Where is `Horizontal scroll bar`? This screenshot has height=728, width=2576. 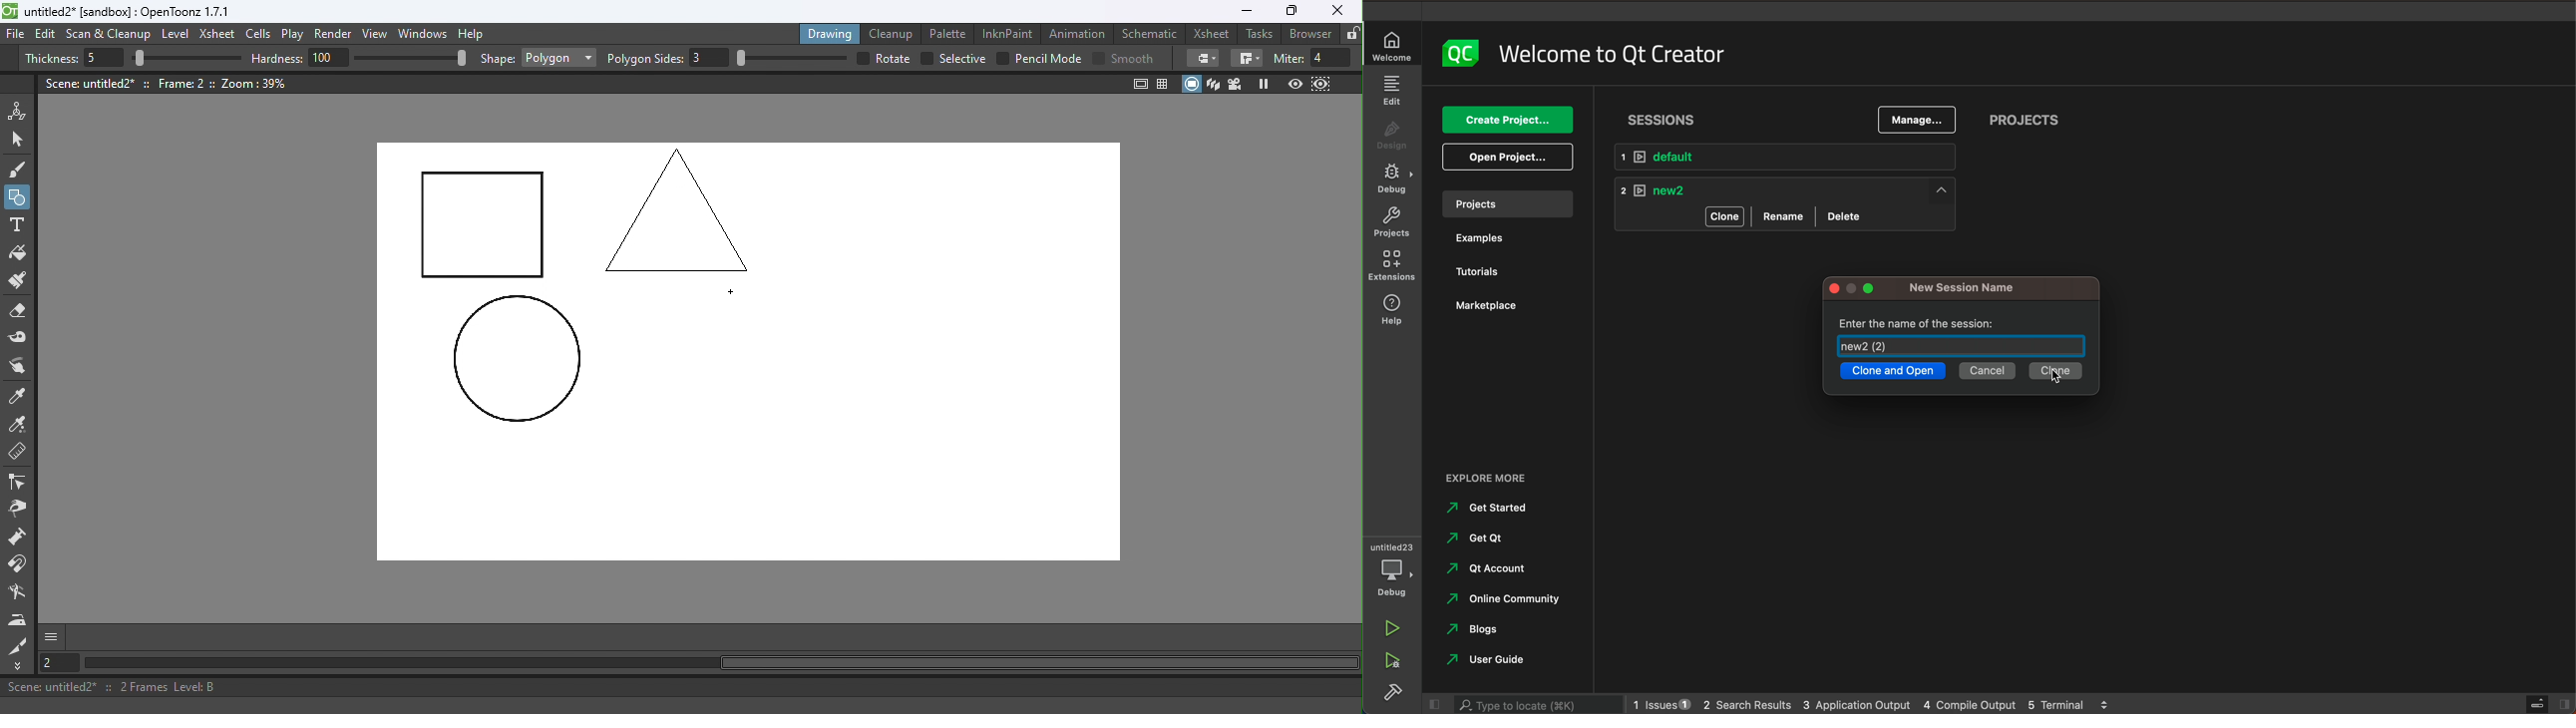
Horizontal scroll bar is located at coordinates (720, 663).